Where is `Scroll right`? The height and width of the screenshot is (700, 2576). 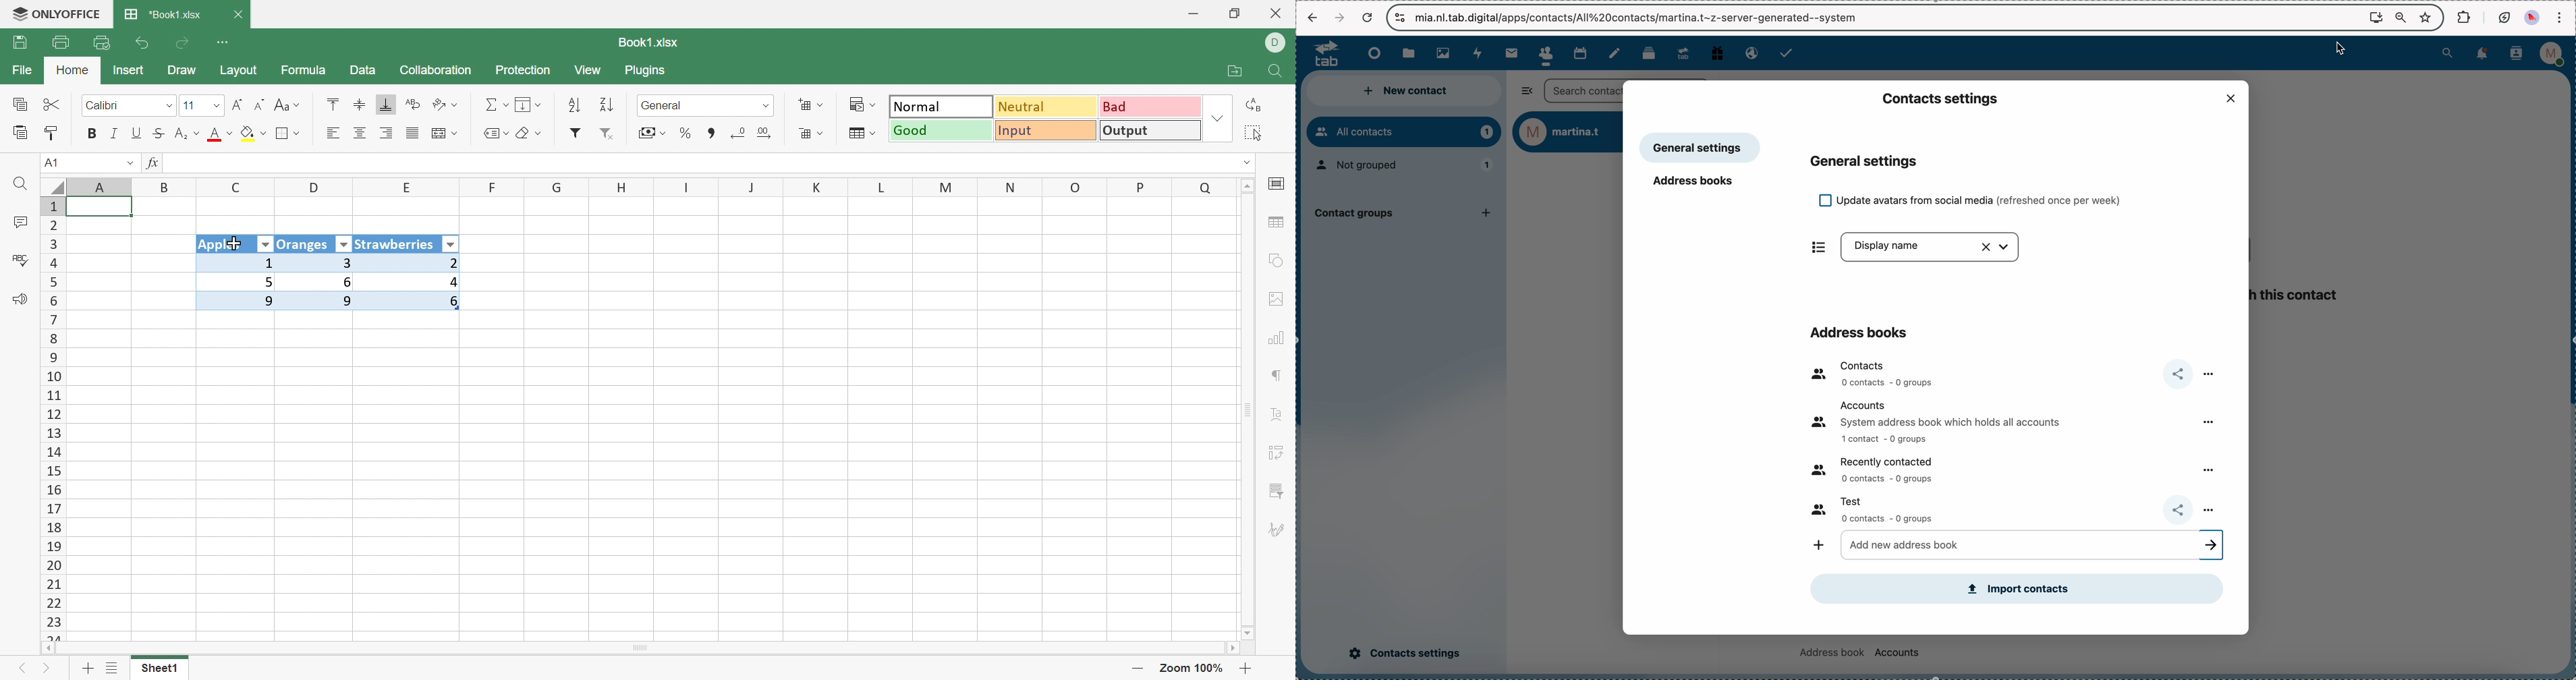
Scroll right is located at coordinates (1230, 648).